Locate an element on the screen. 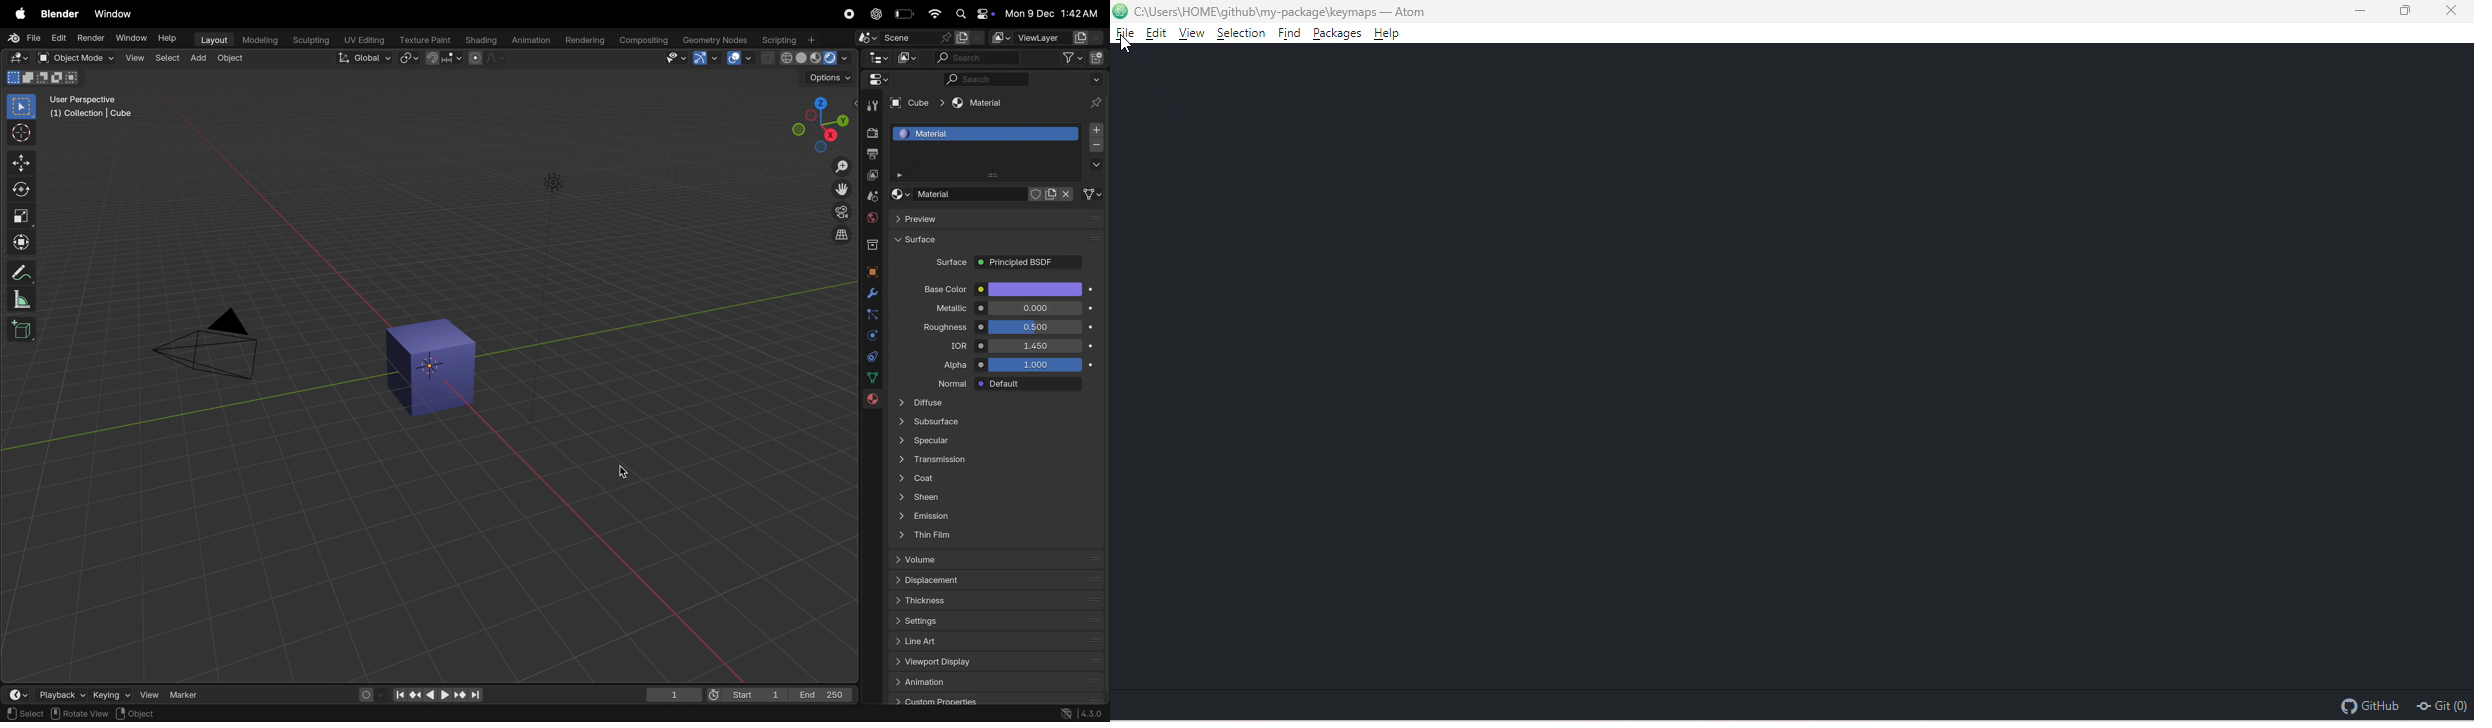 The image size is (2492, 728). Window is located at coordinates (113, 15).